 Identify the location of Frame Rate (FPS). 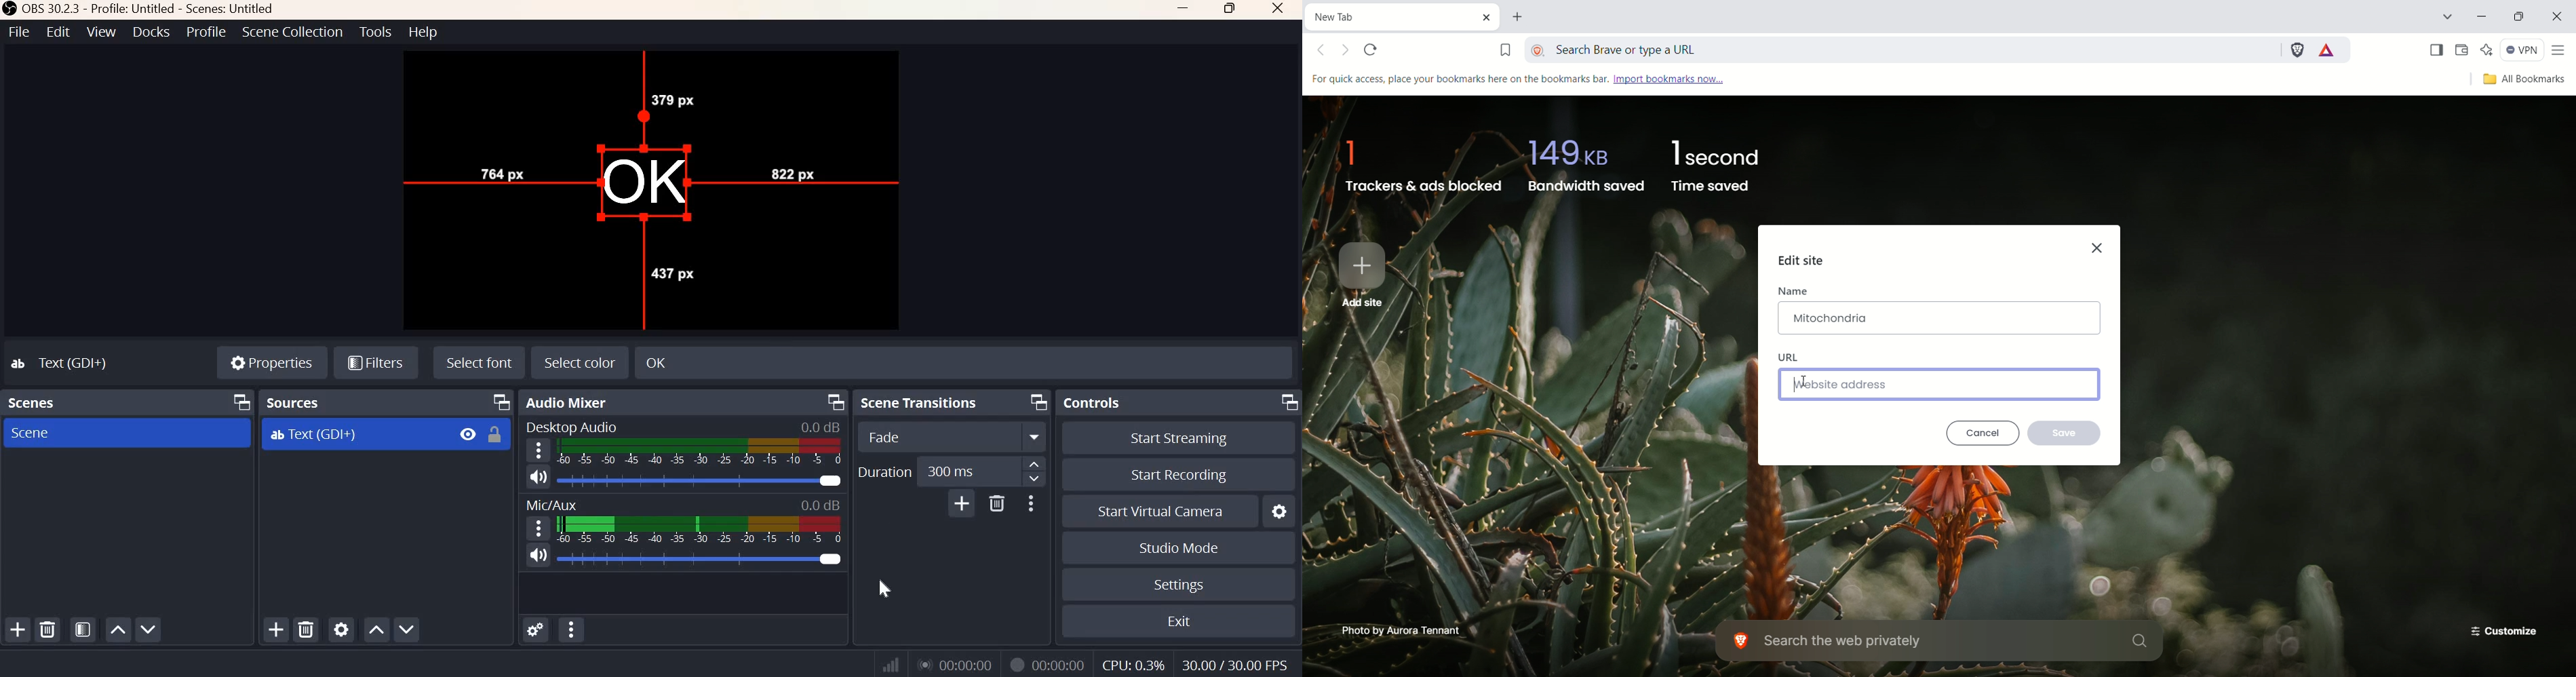
(1235, 665).